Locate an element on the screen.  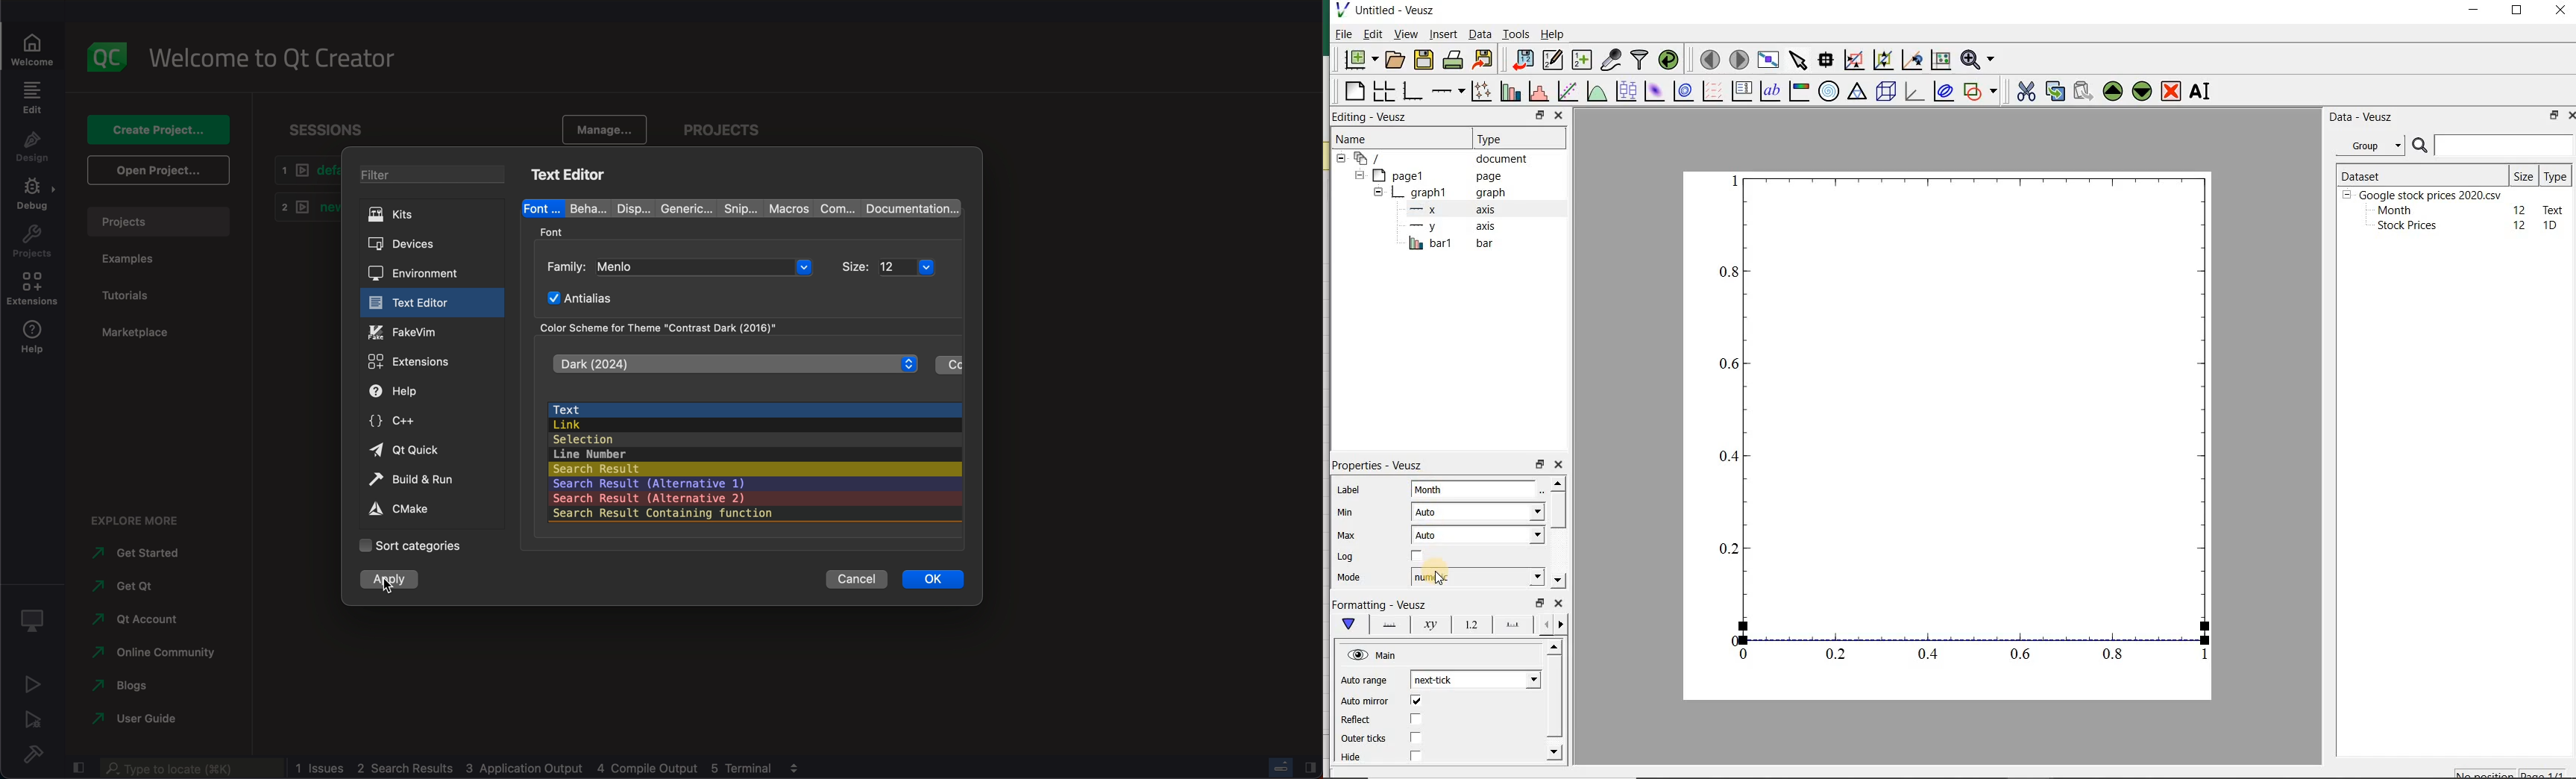
Type is located at coordinates (1509, 137).